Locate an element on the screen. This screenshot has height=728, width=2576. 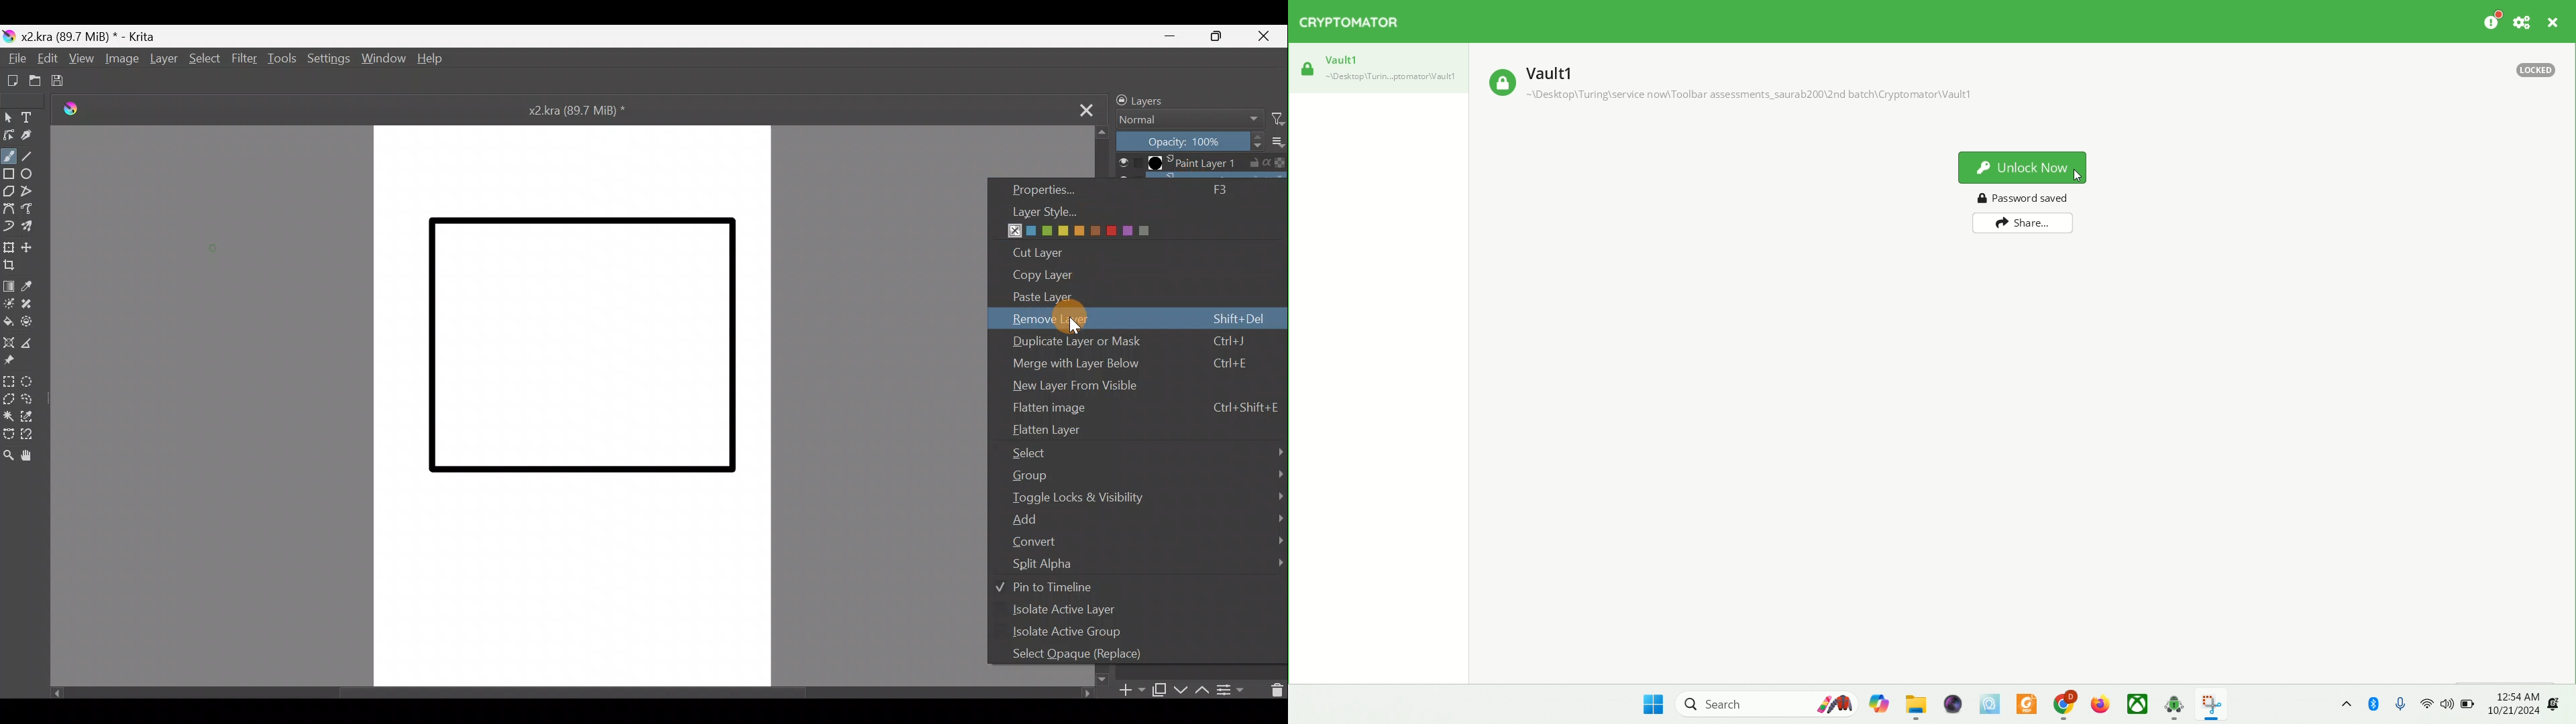
Flatten image is located at coordinates (1146, 406).